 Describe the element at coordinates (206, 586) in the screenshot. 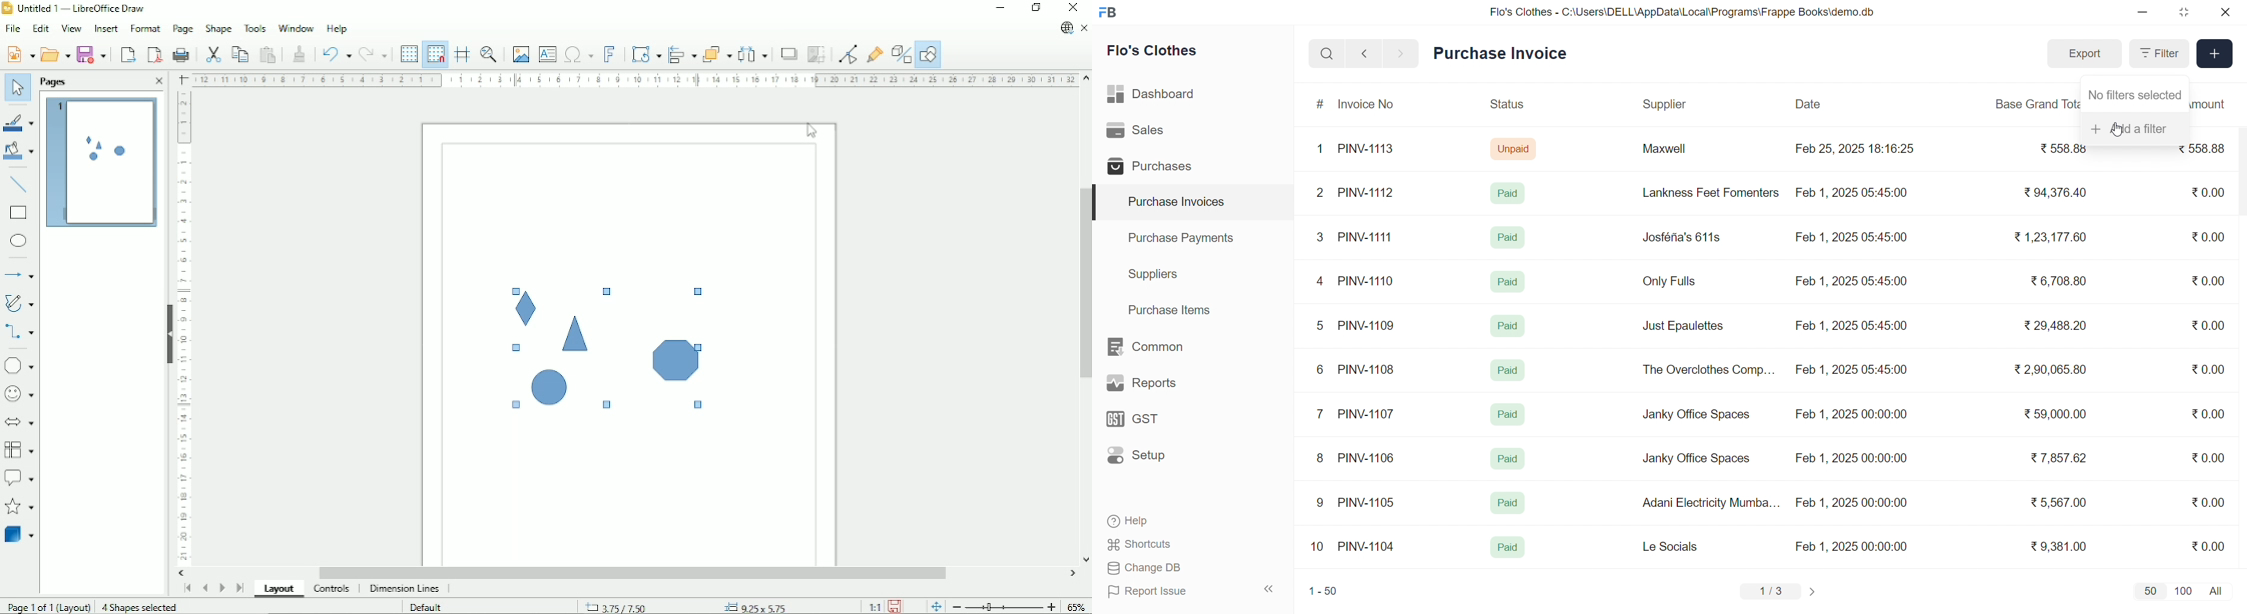

I see `Scroll to previous page` at that location.